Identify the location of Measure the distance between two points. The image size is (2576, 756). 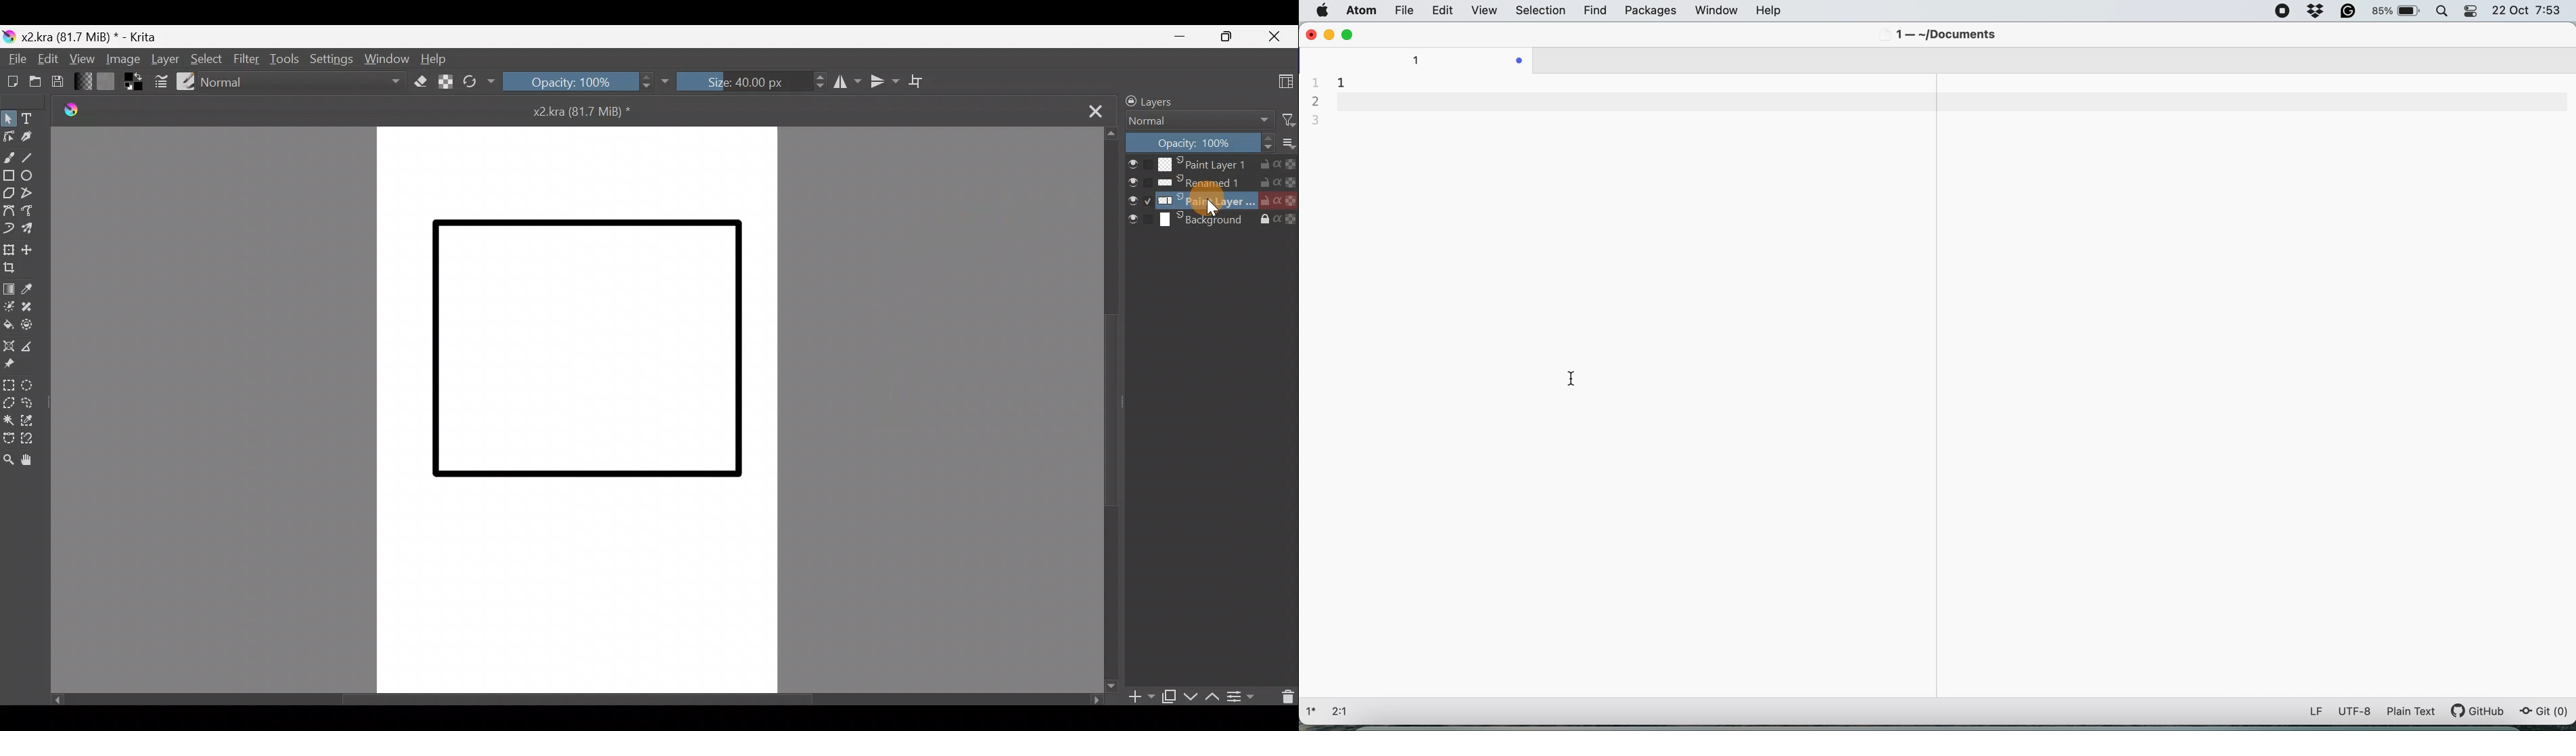
(34, 347).